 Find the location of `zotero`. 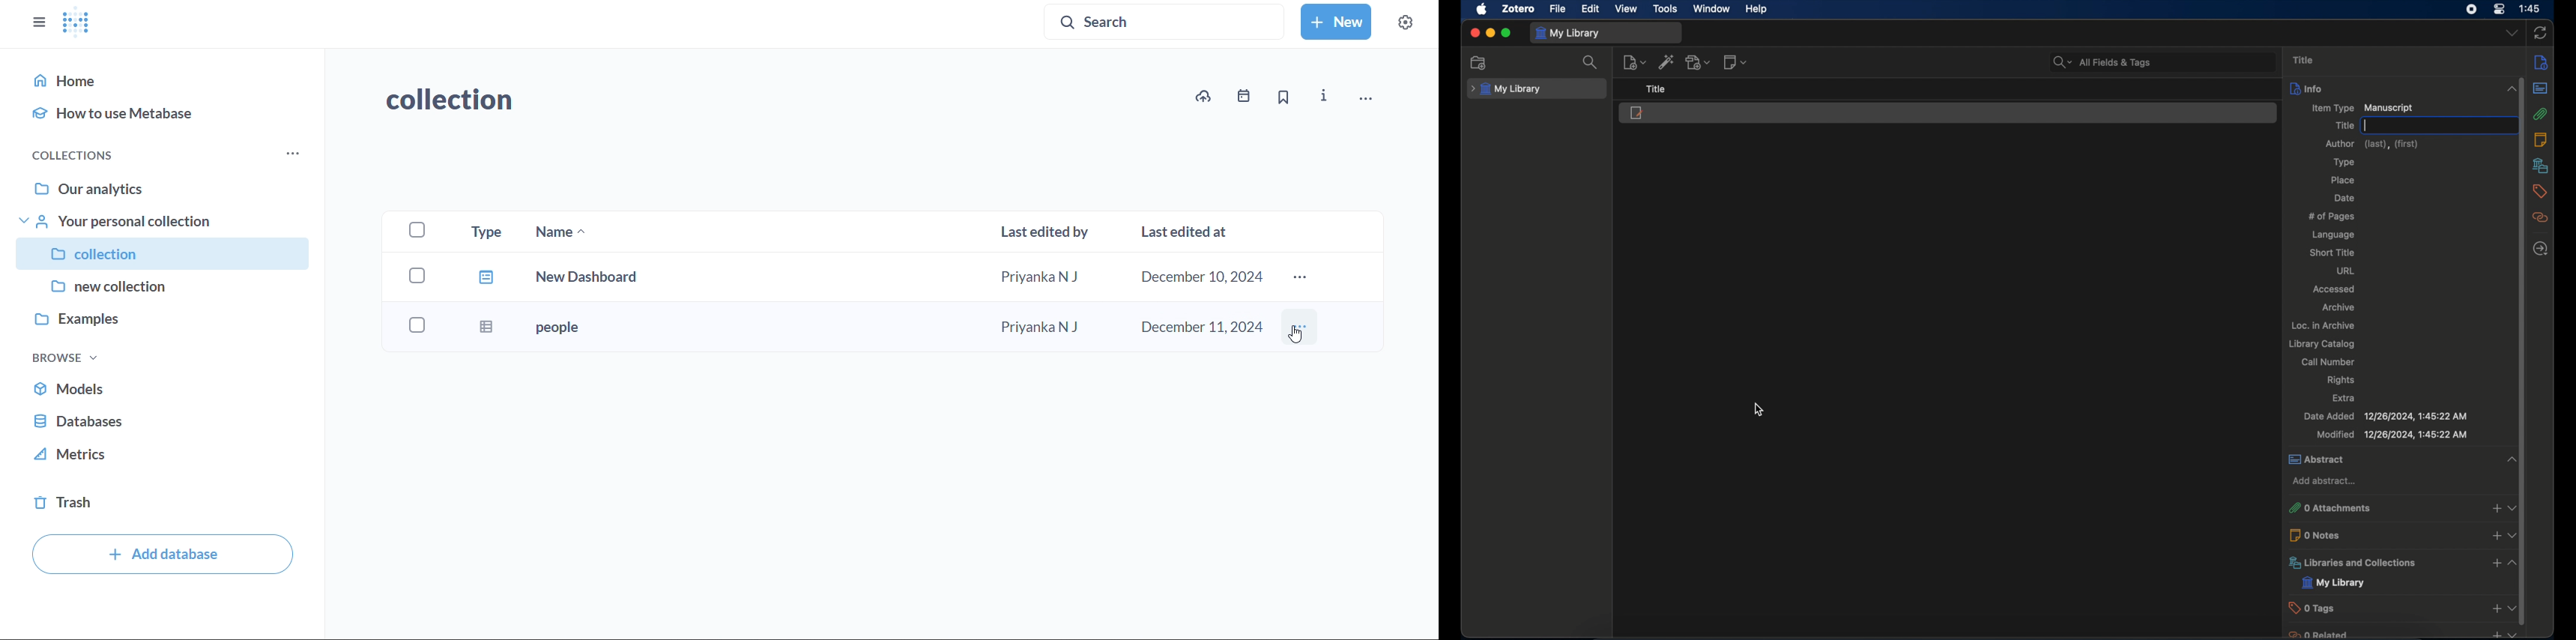

zotero is located at coordinates (1519, 8).